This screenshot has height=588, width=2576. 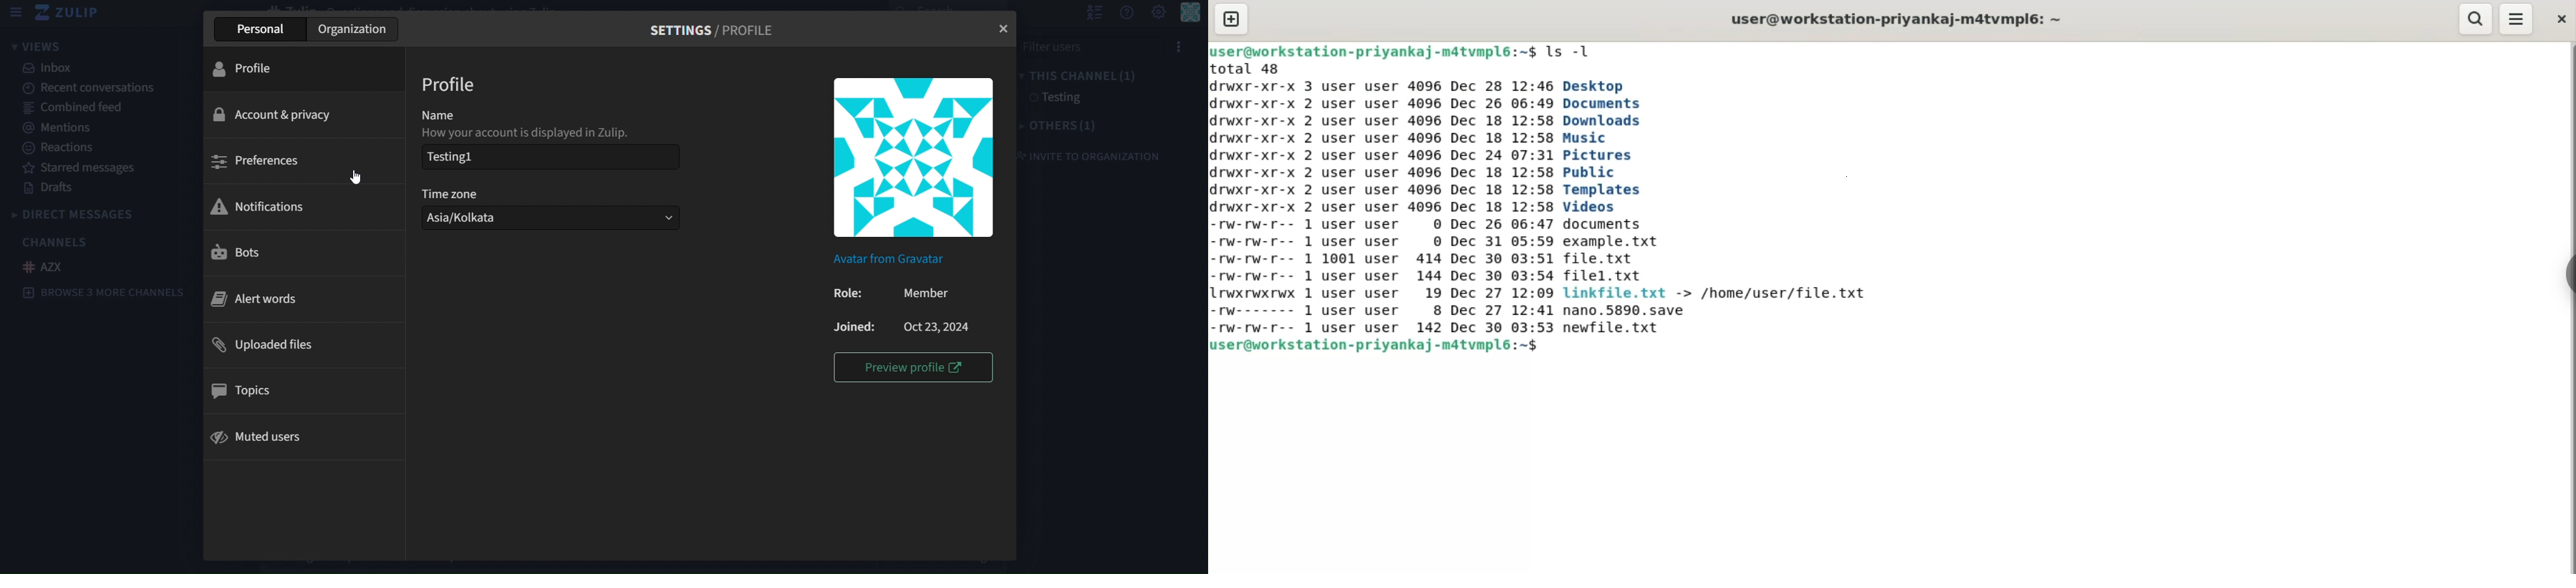 What do you see at coordinates (2560, 18) in the screenshot?
I see `close` at bounding box center [2560, 18].